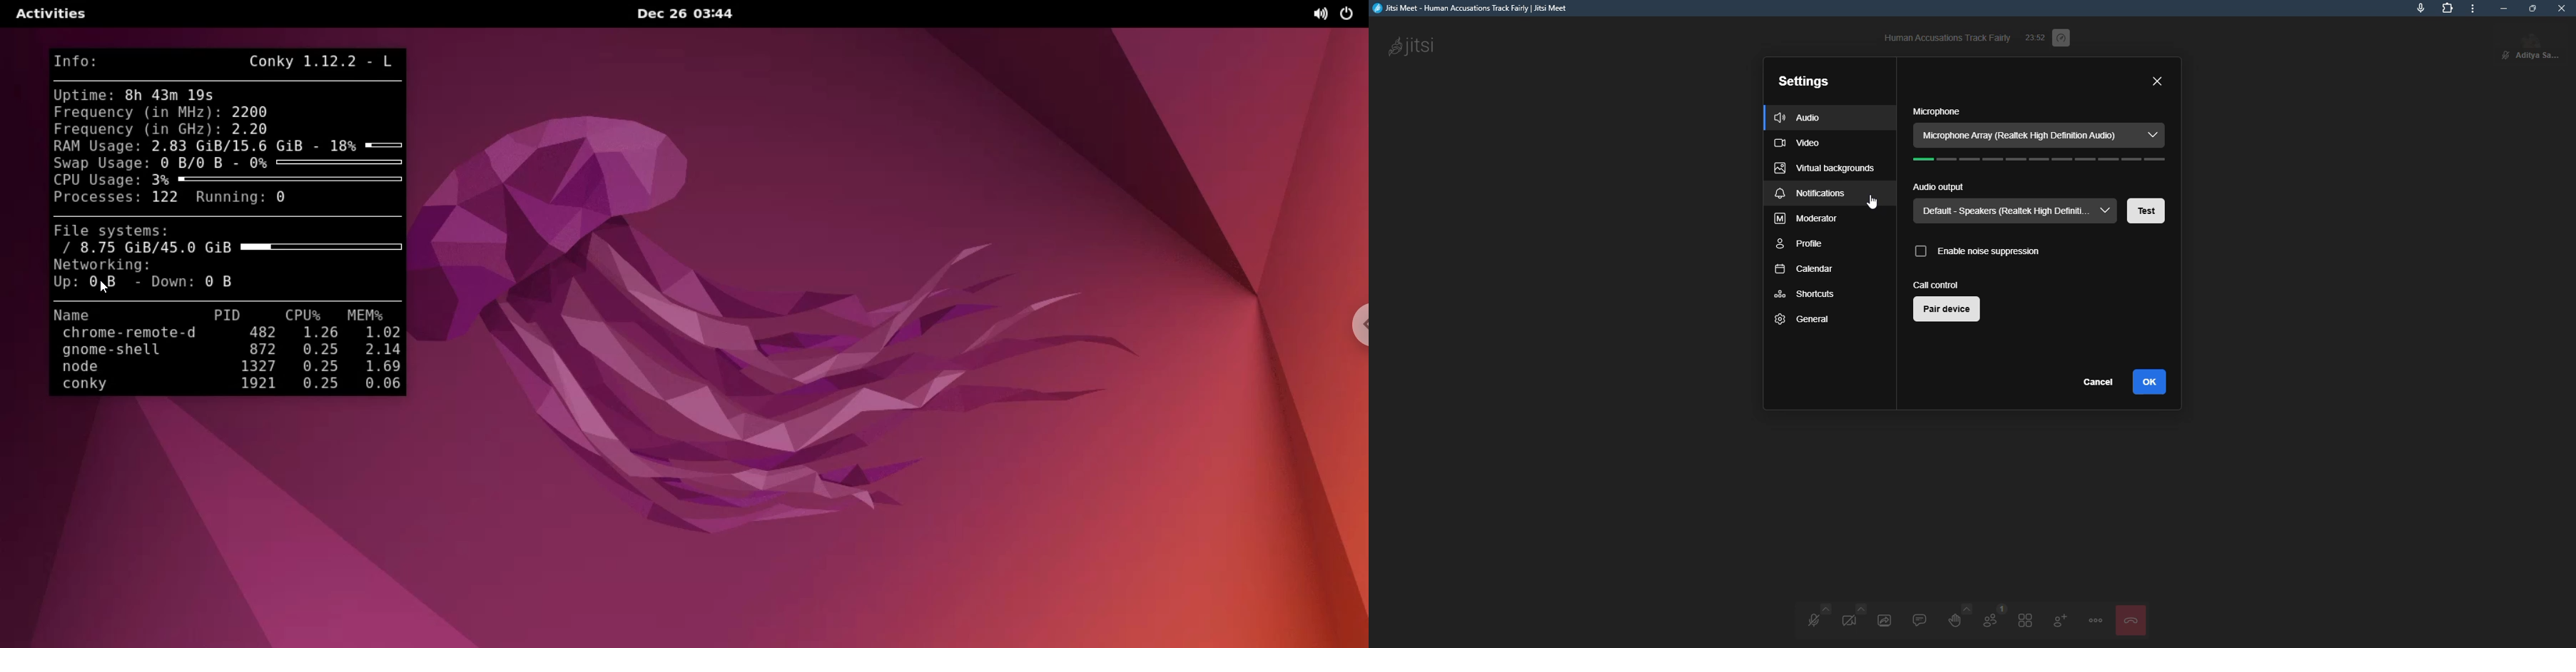 The width and height of the screenshot is (2576, 672). What do you see at coordinates (1920, 618) in the screenshot?
I see `chat` at bounding box center [1920, 618].